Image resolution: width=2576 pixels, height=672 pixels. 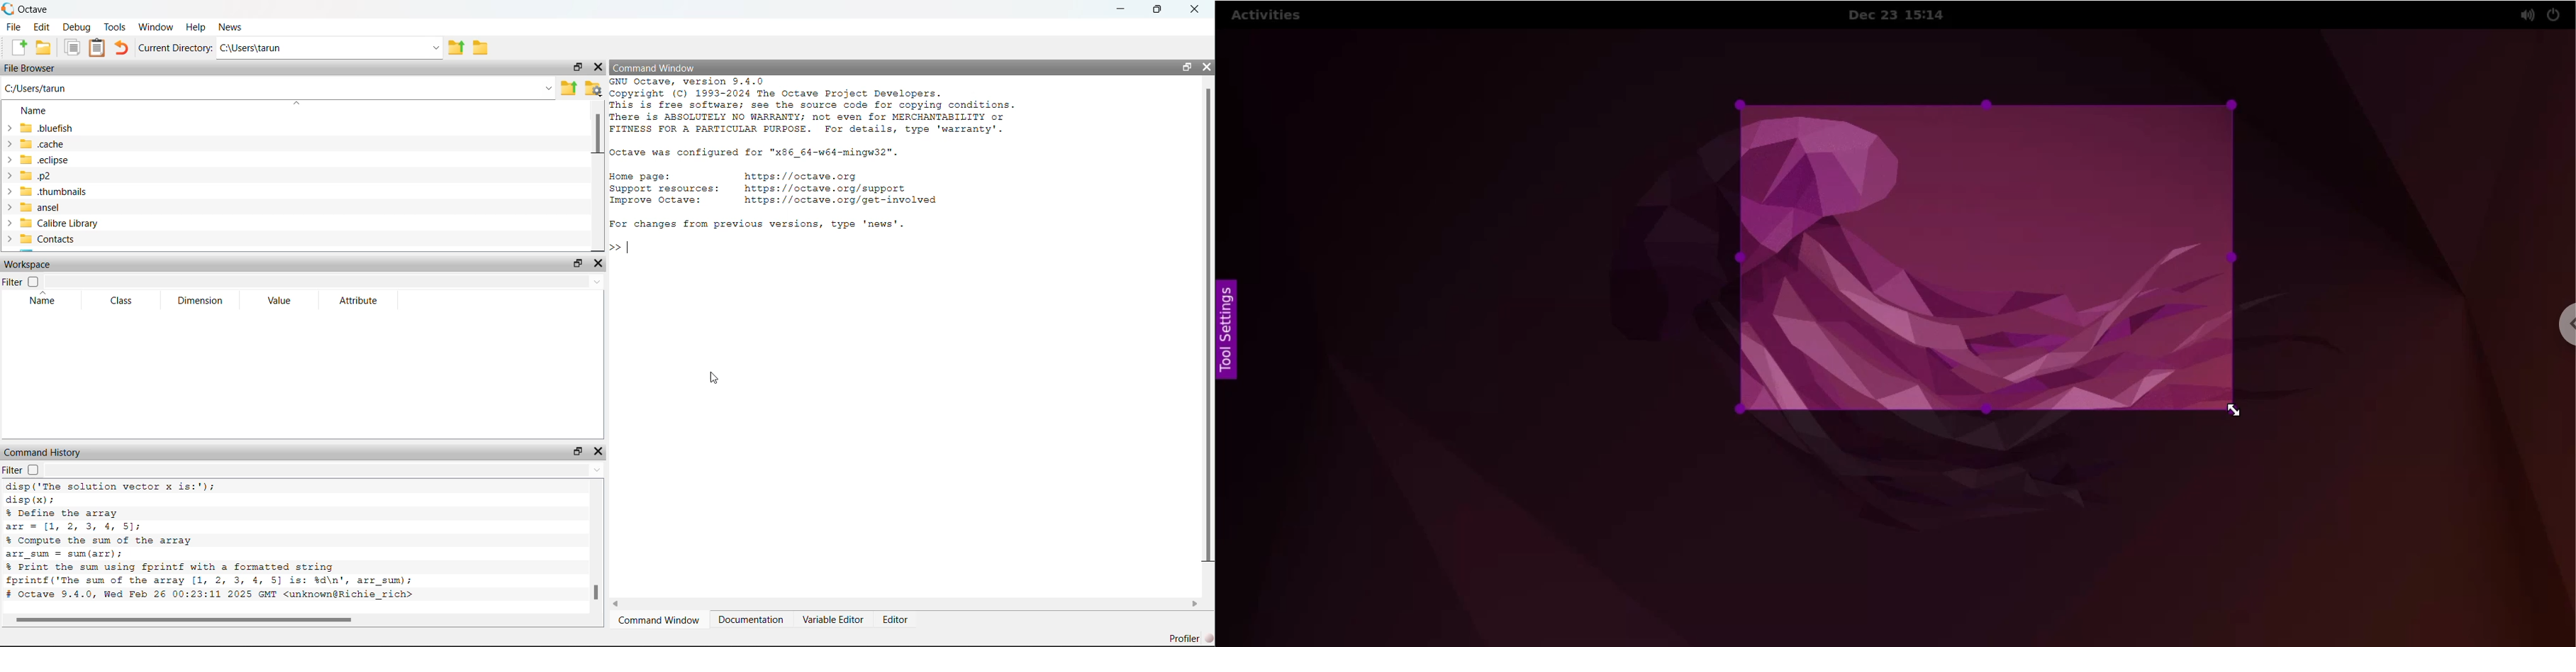 I want to click on C:\Users\tarun , so click(x=332, y=49).